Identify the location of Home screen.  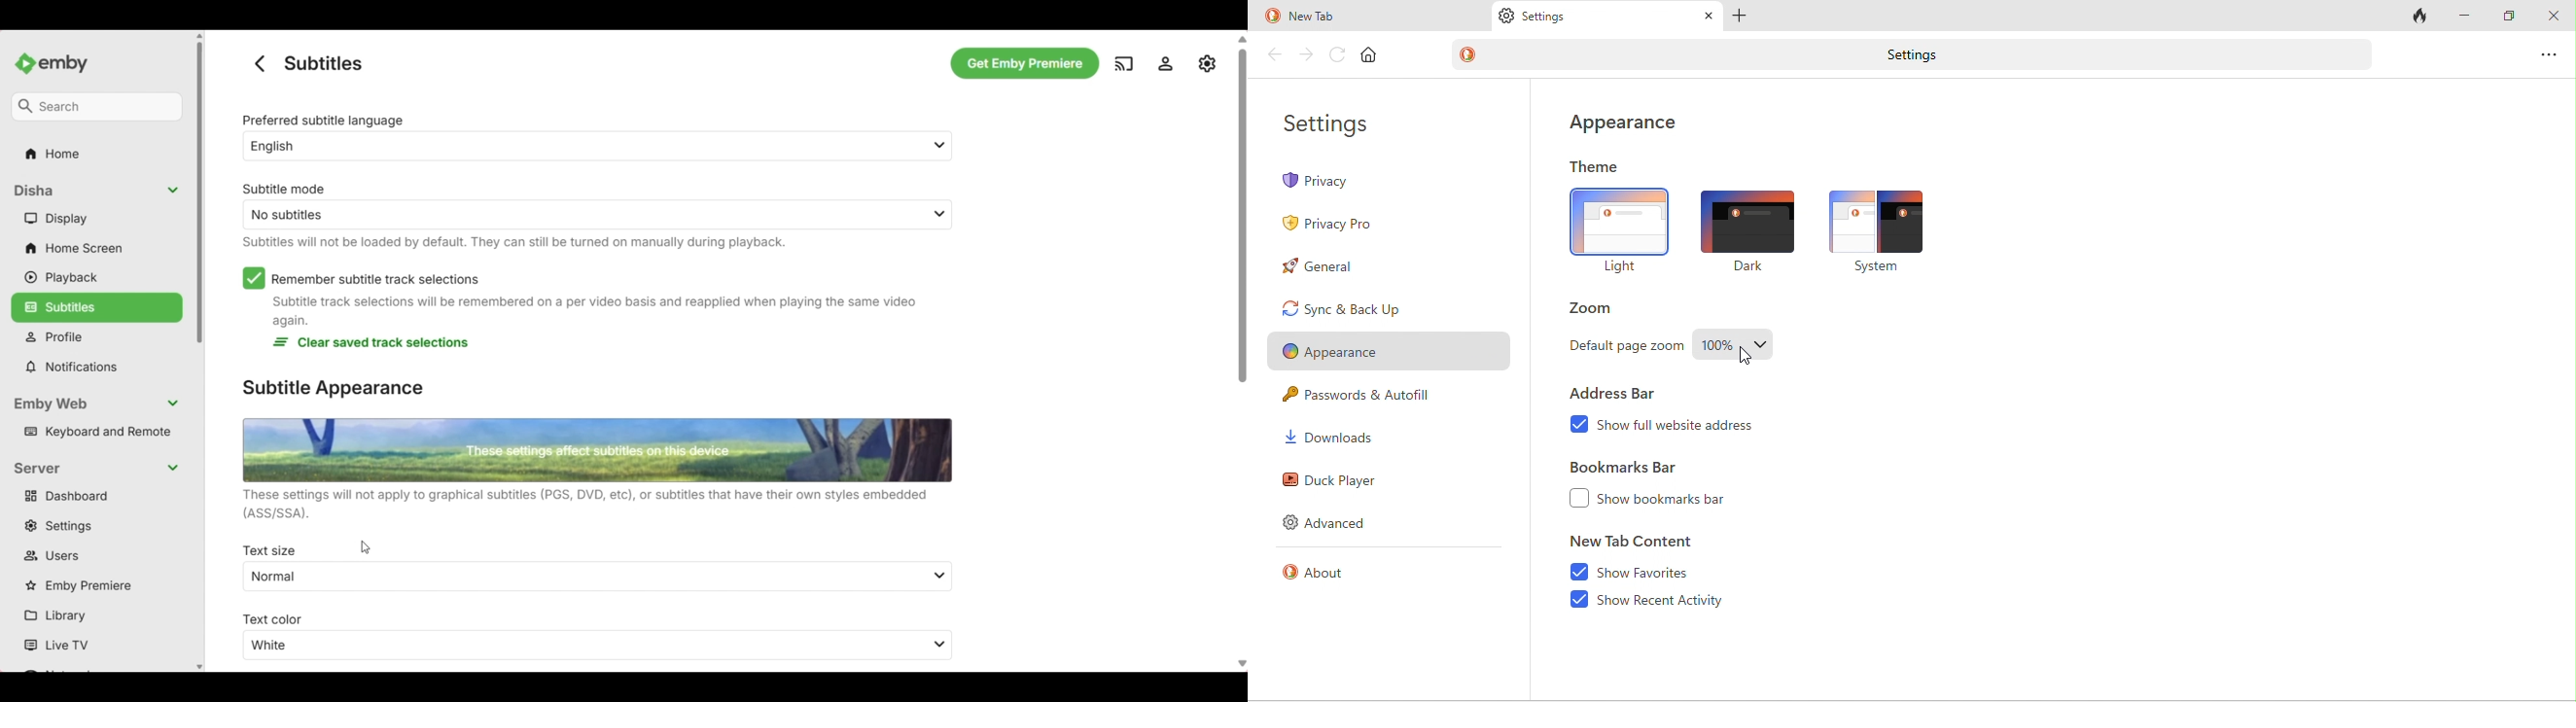
(99, 248).